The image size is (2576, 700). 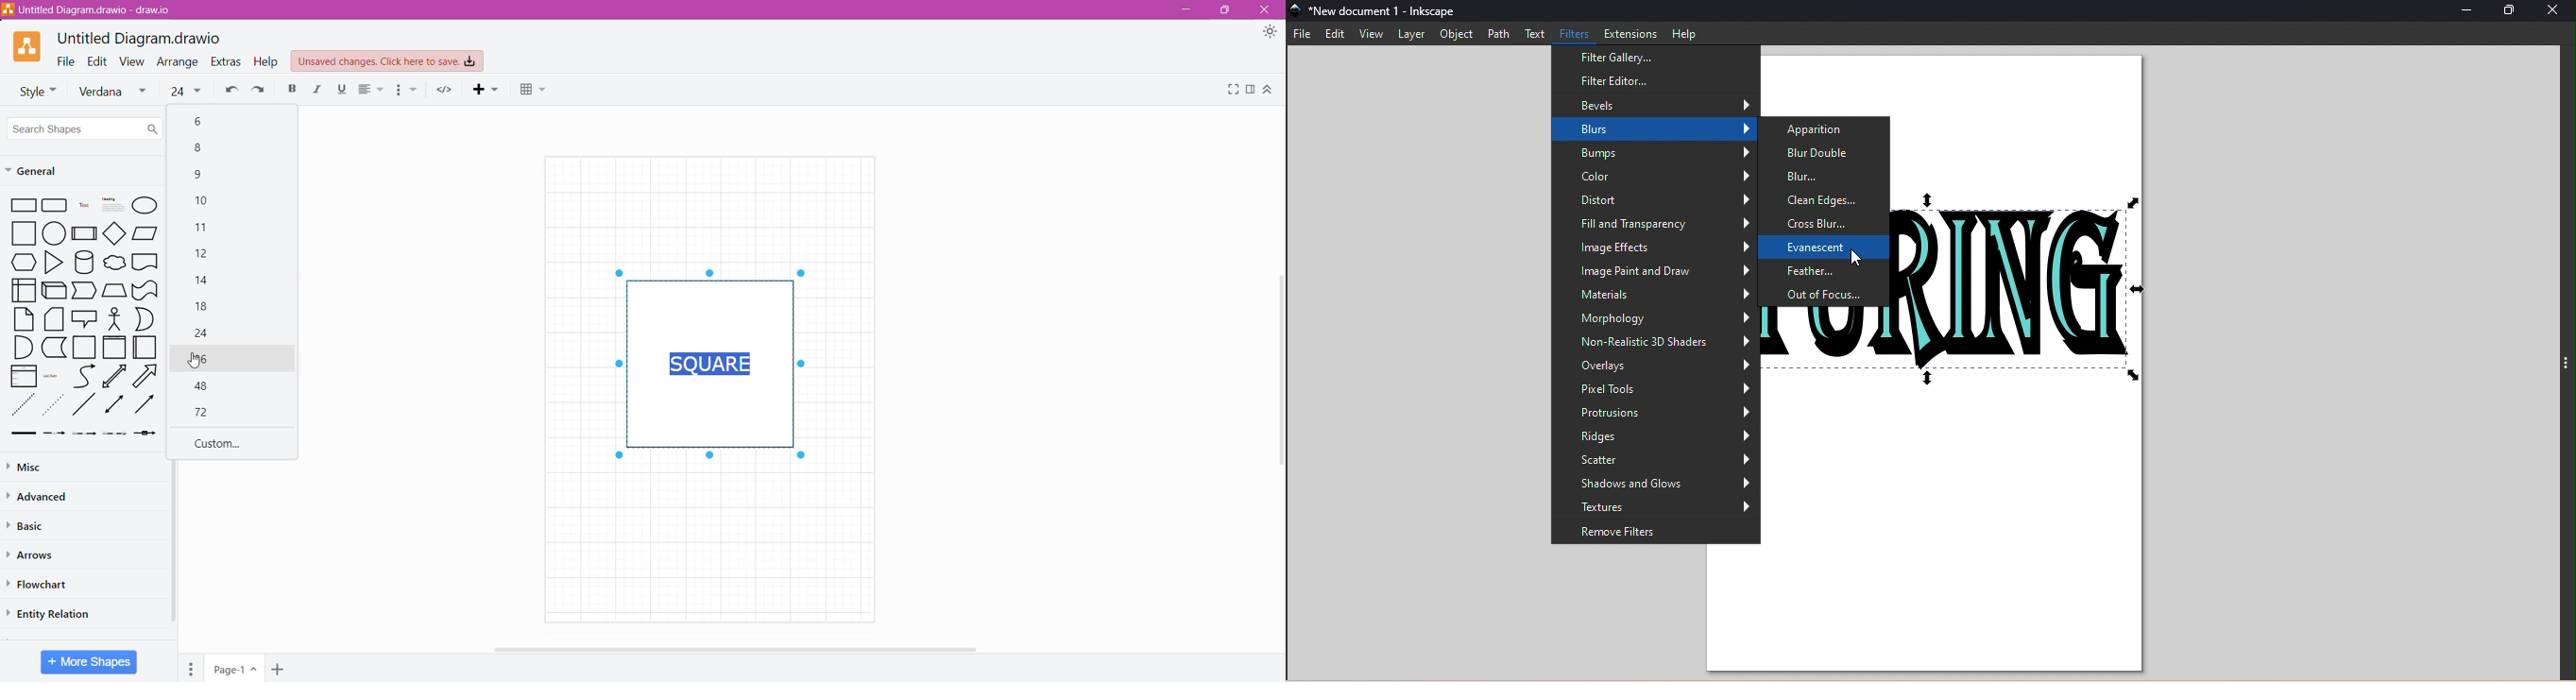 What do you see at coordinates (147, 289) in the screenshot?
I see `wavy retangle` at bounding box center [147, 289].